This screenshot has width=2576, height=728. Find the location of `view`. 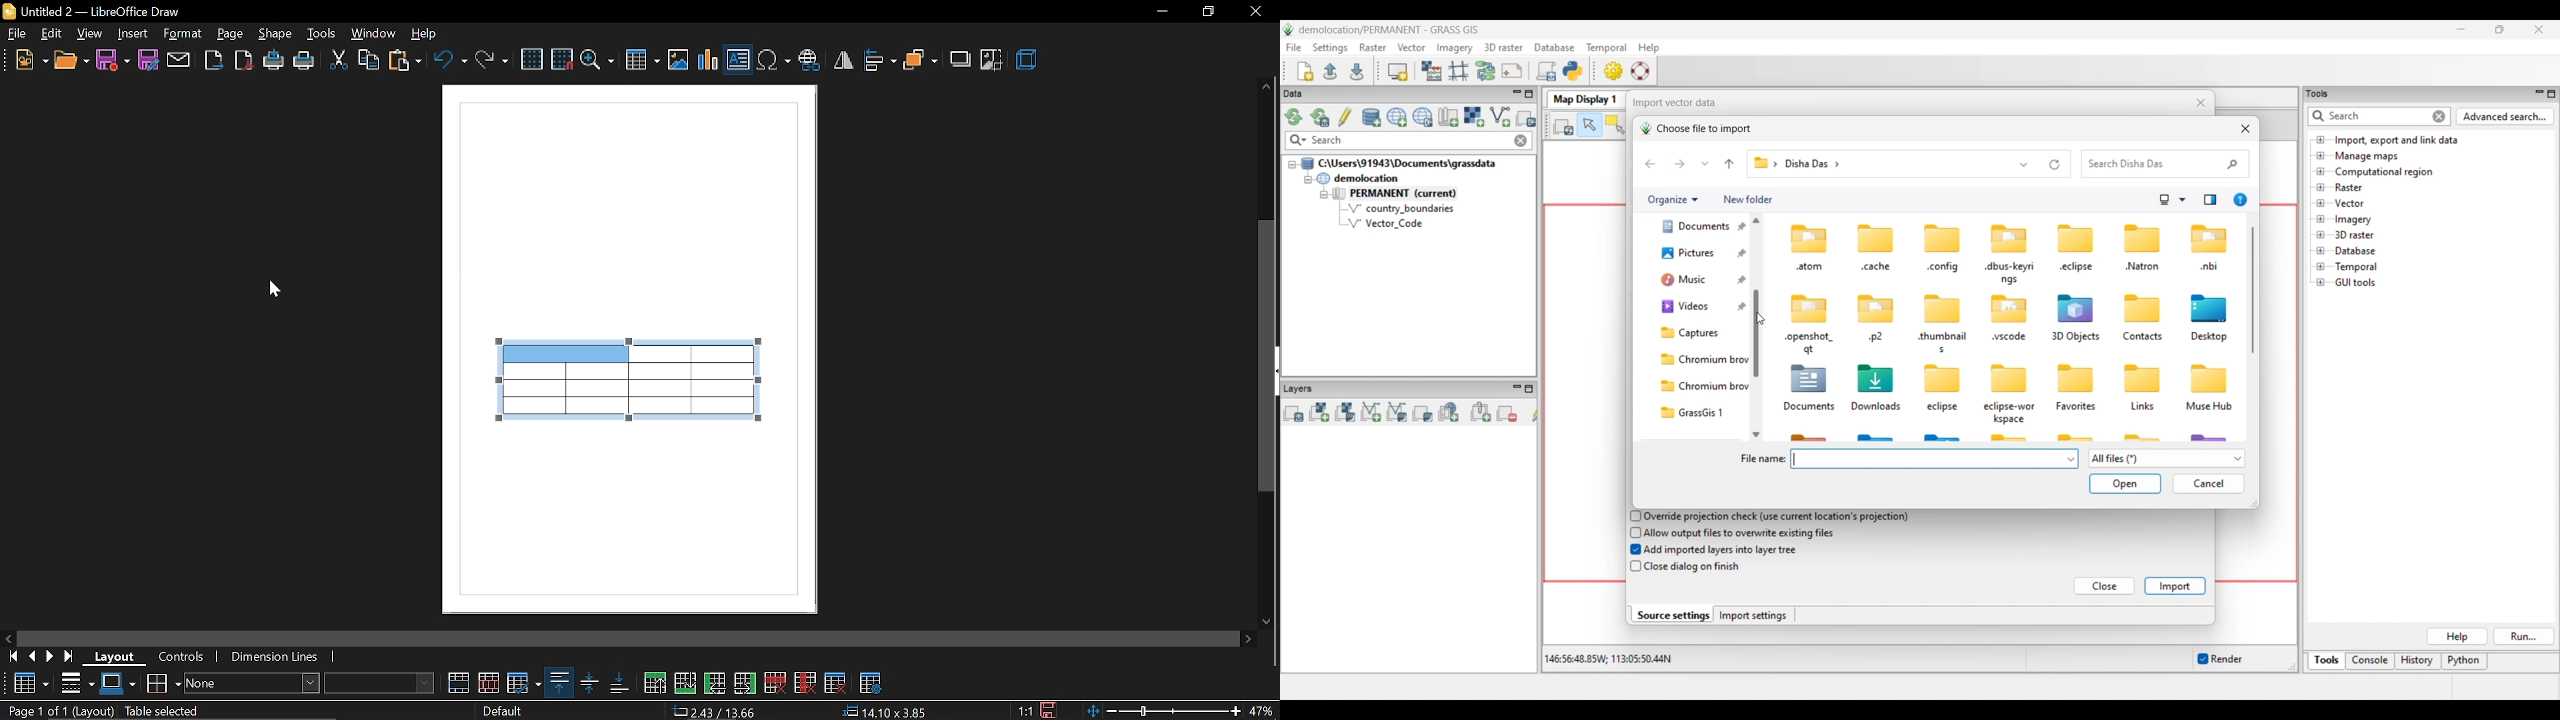

view is located at coordinates (89, 33).